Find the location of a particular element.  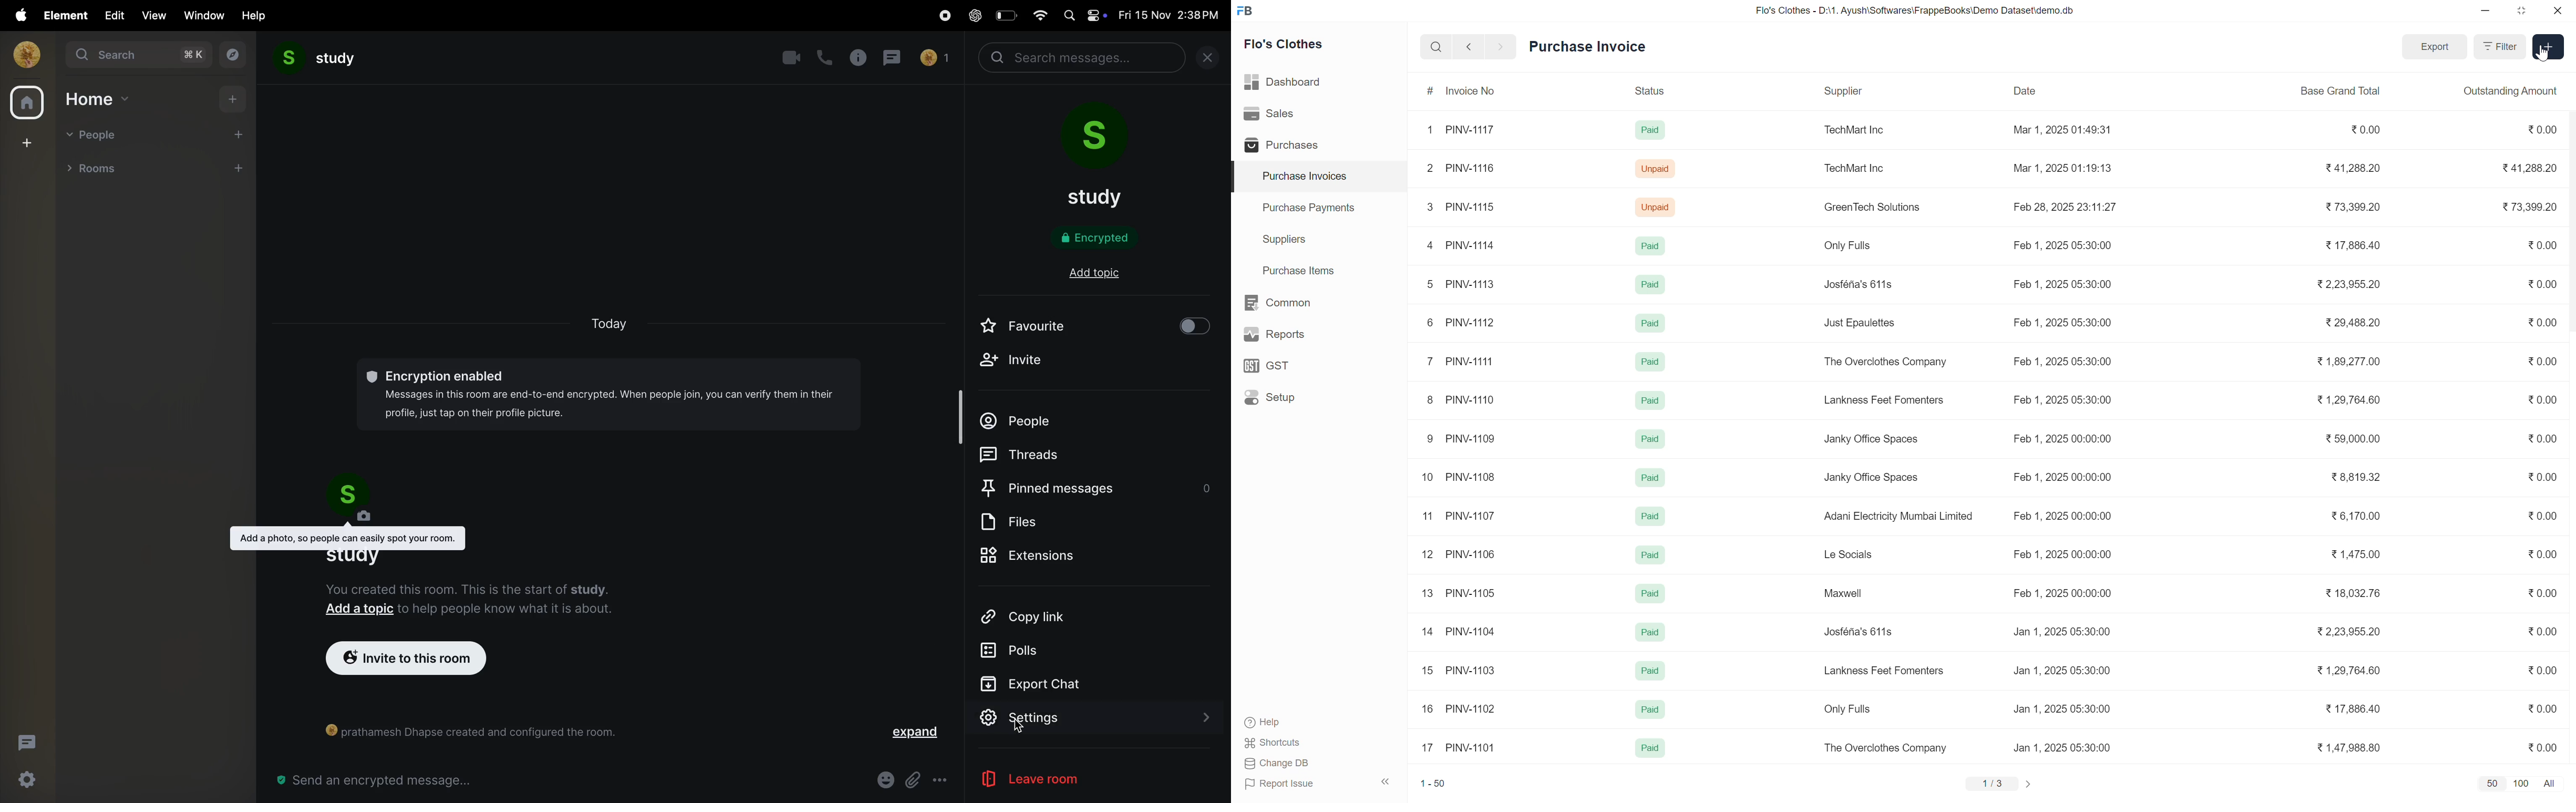

Josféria's 611s is located at coordinates (1860, 632).